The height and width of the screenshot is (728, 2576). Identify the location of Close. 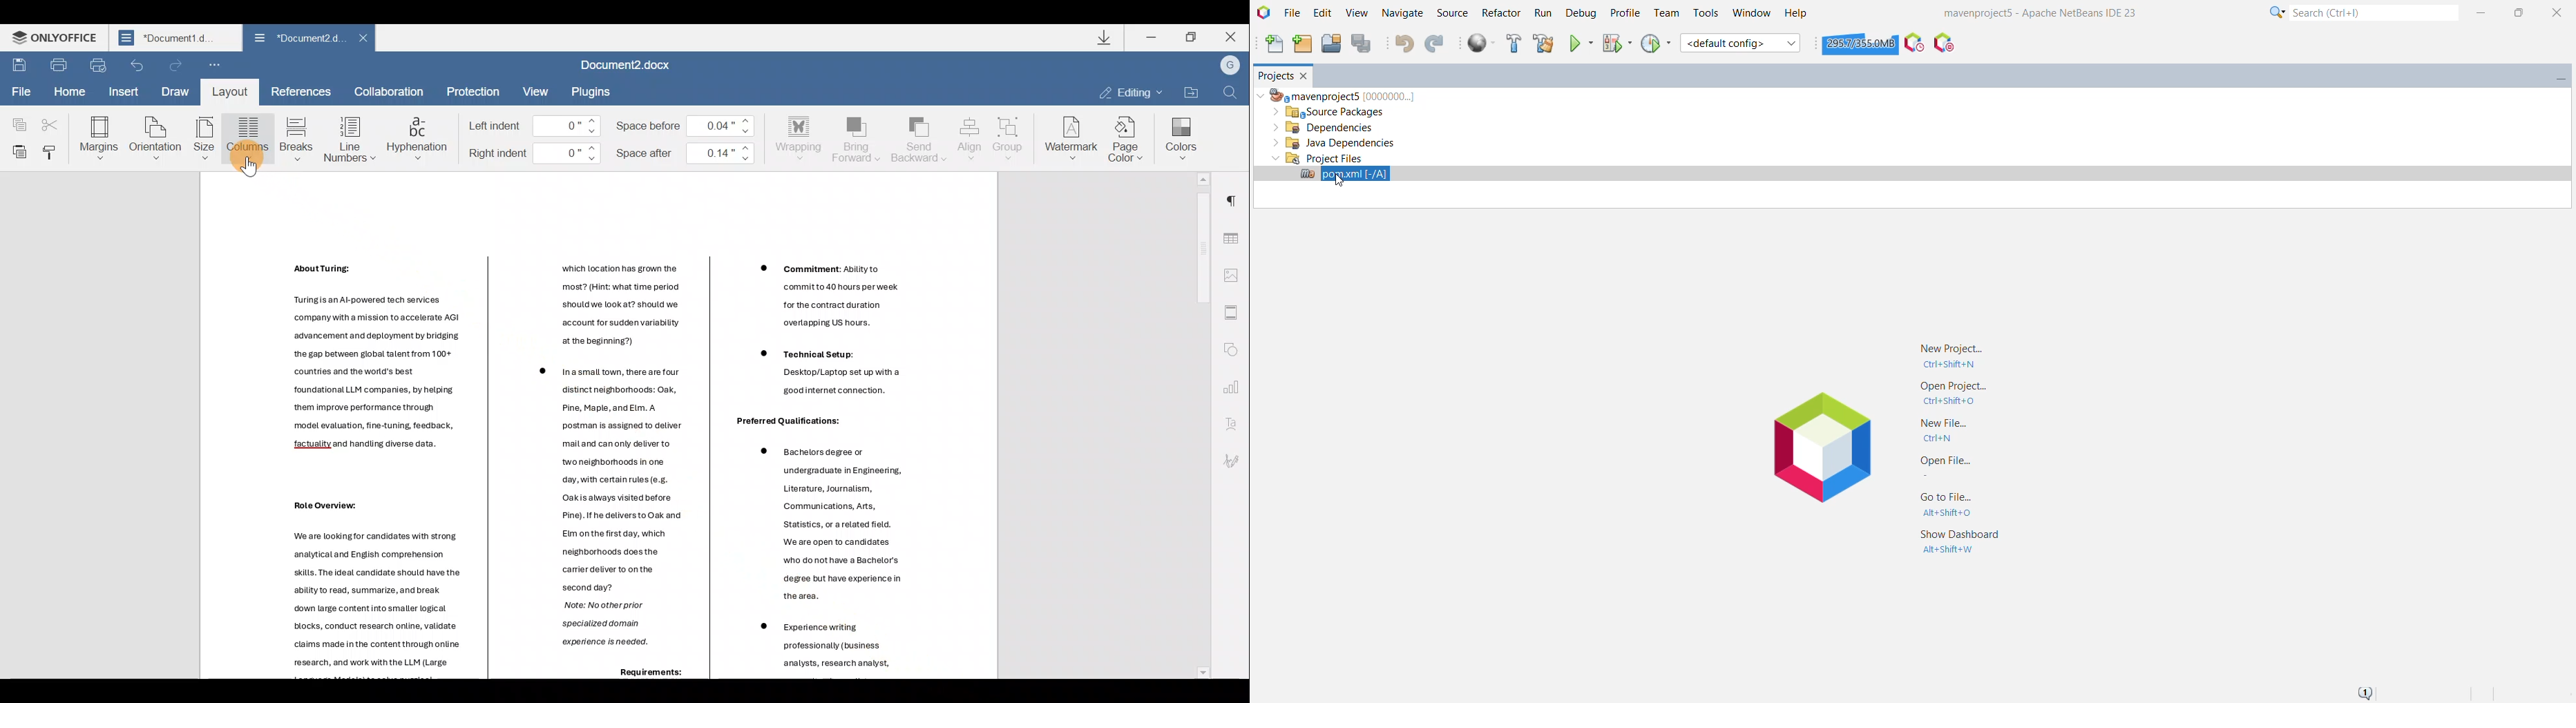
(368, 40).